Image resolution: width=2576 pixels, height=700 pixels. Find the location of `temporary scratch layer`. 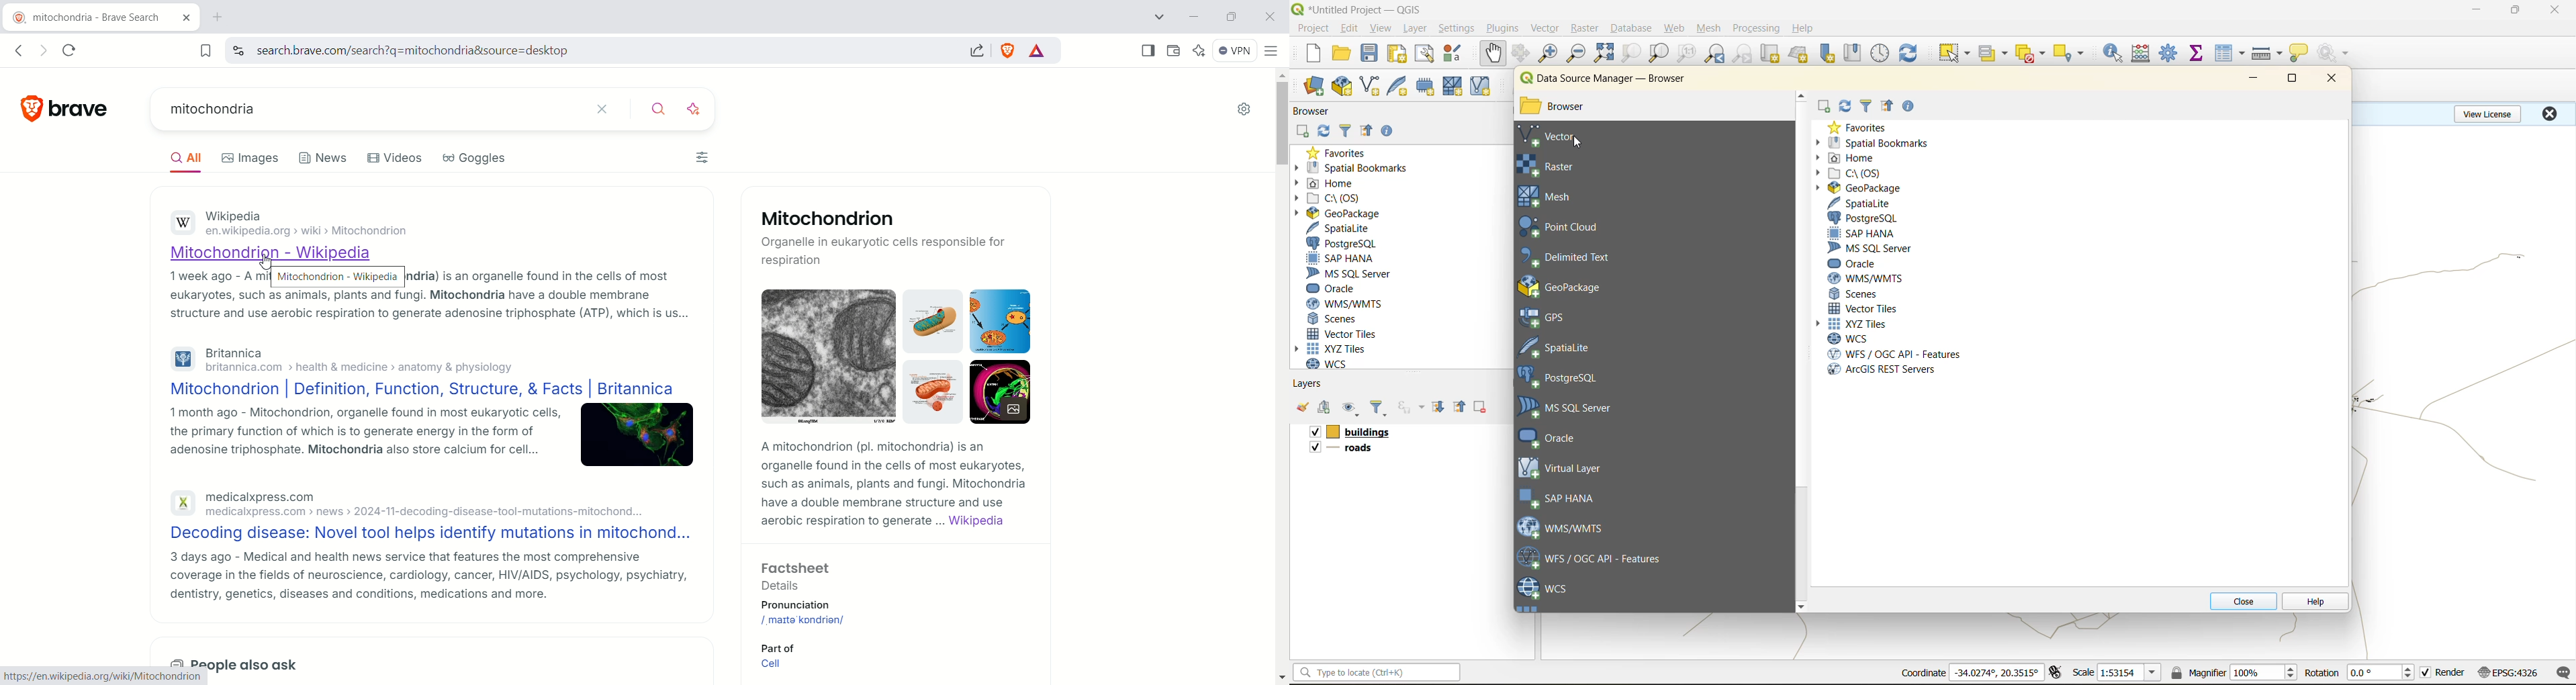

temporary scratch layer is located at coordinates (1429, 86).